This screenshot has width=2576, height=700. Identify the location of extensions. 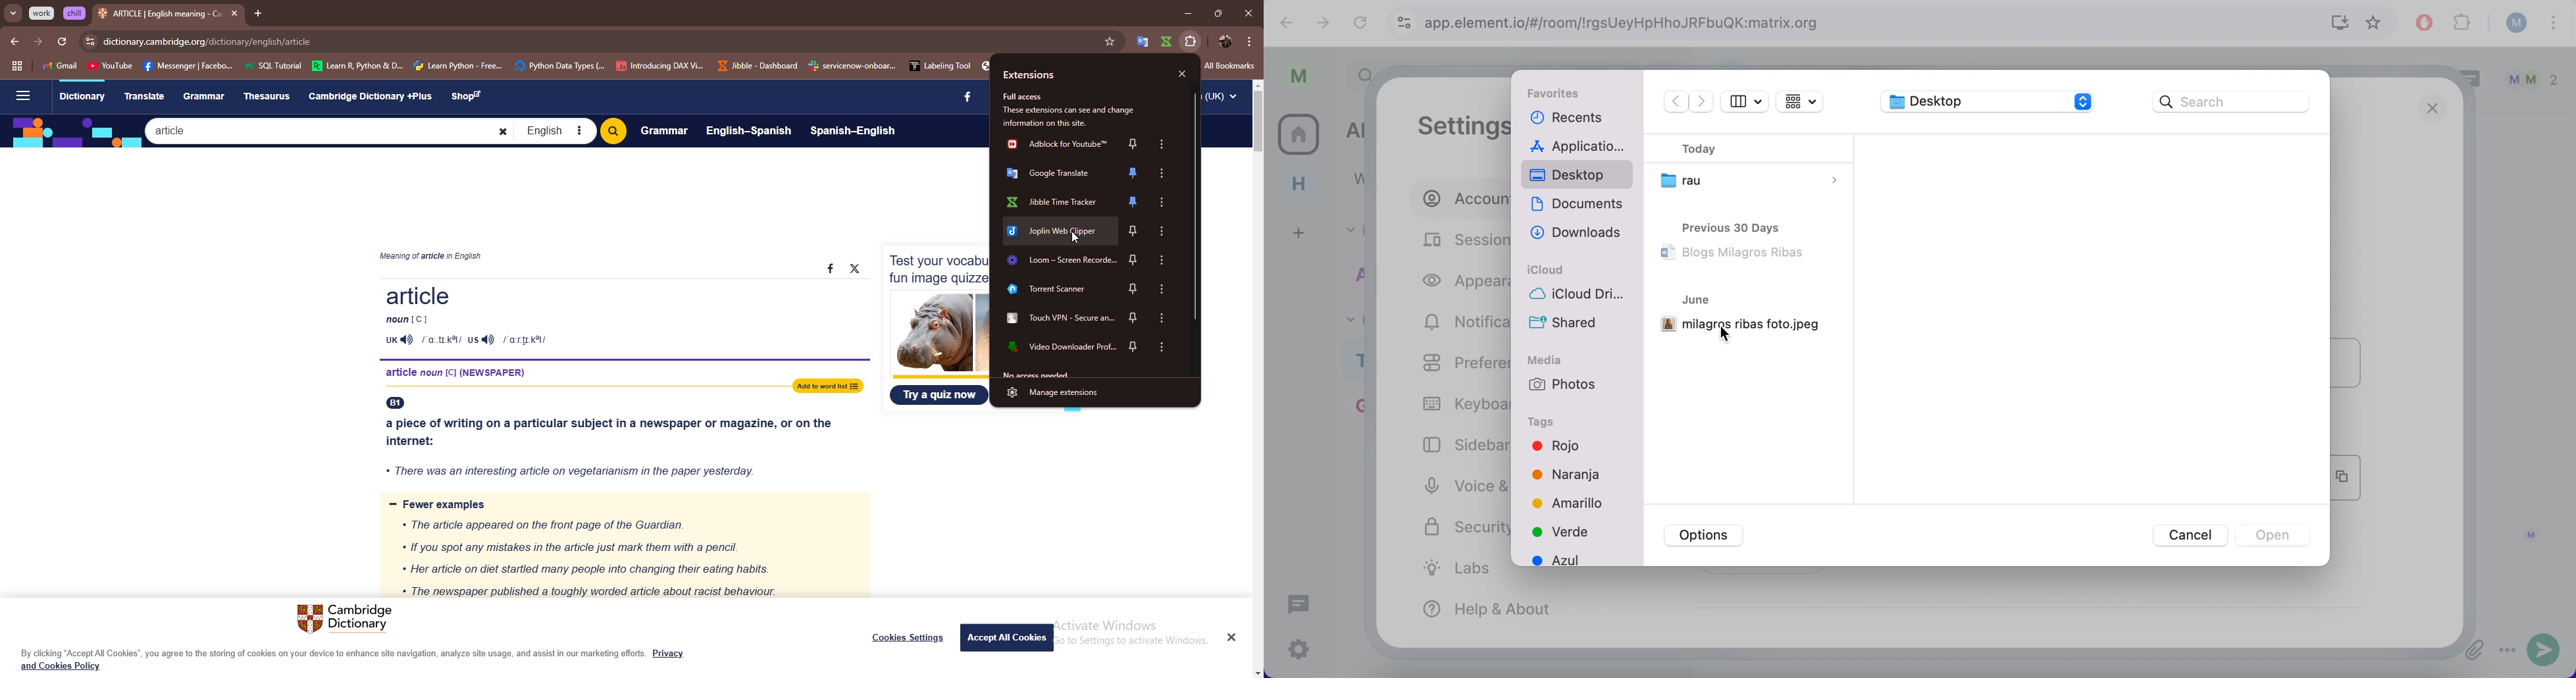
(1192, 41).